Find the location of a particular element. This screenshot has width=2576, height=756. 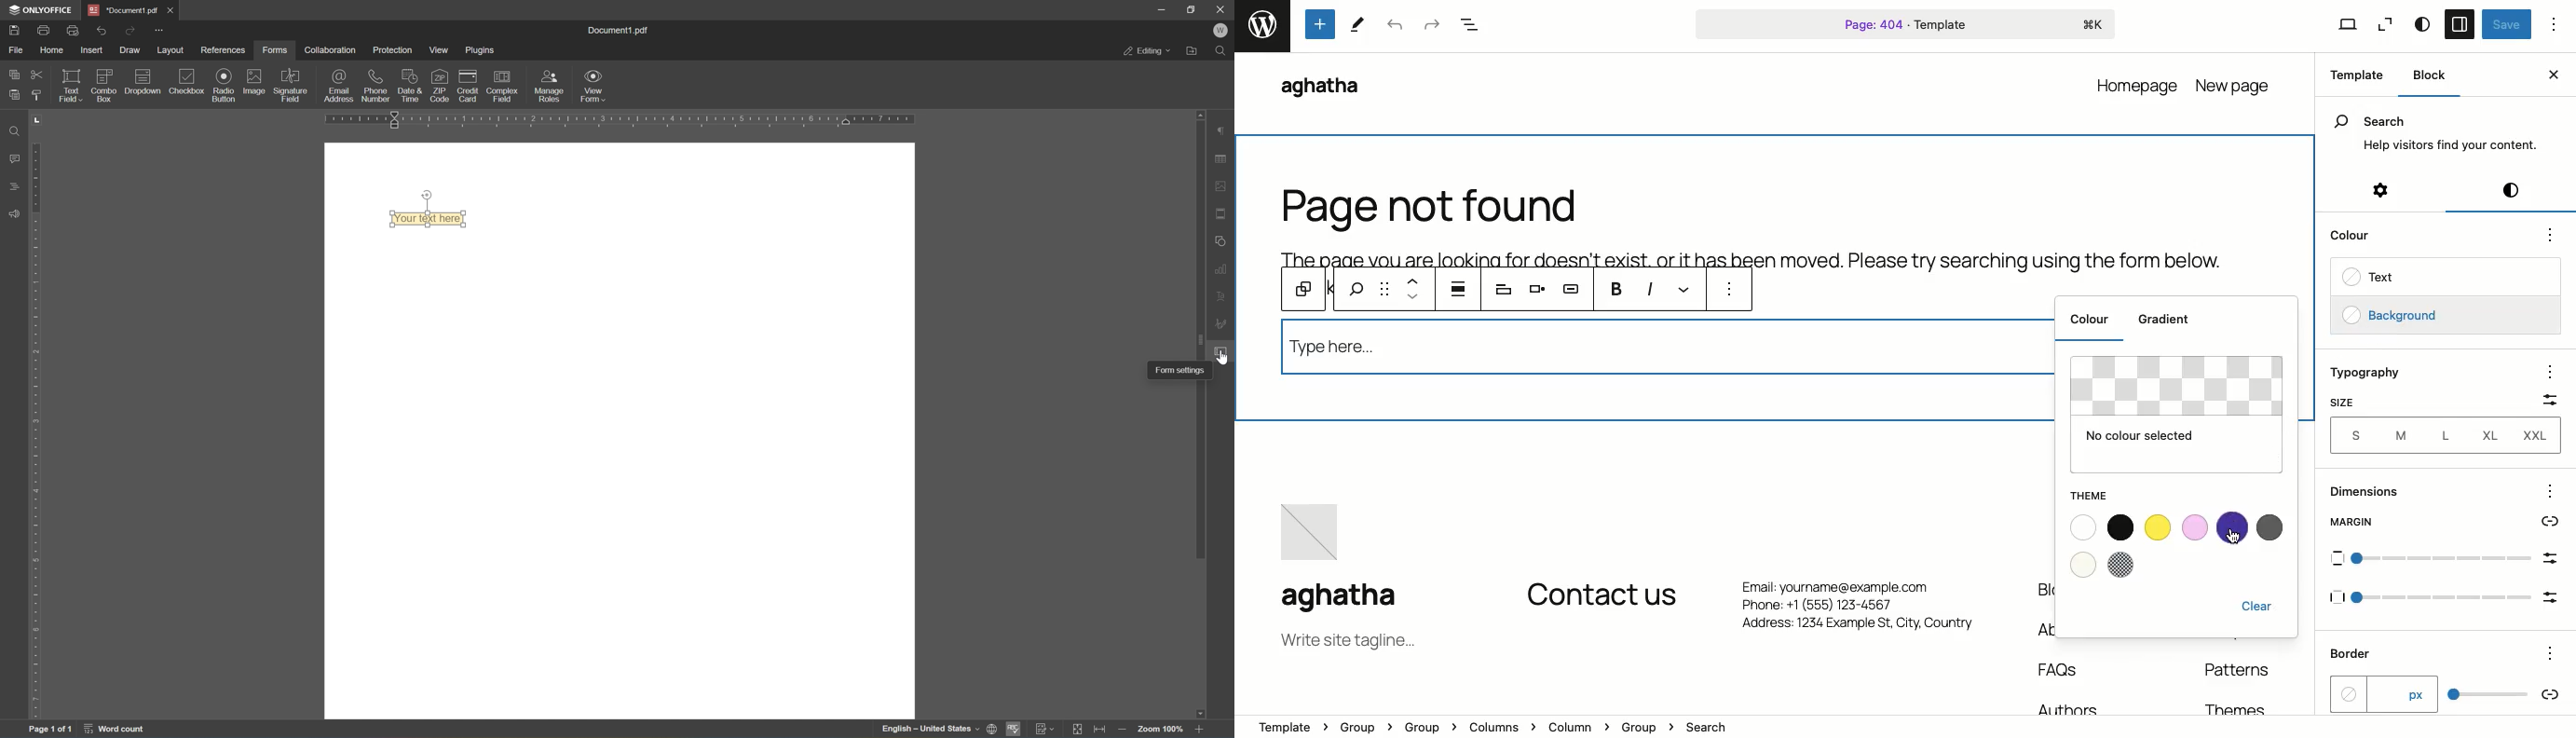

Background is located at coordinates (2397, 318).